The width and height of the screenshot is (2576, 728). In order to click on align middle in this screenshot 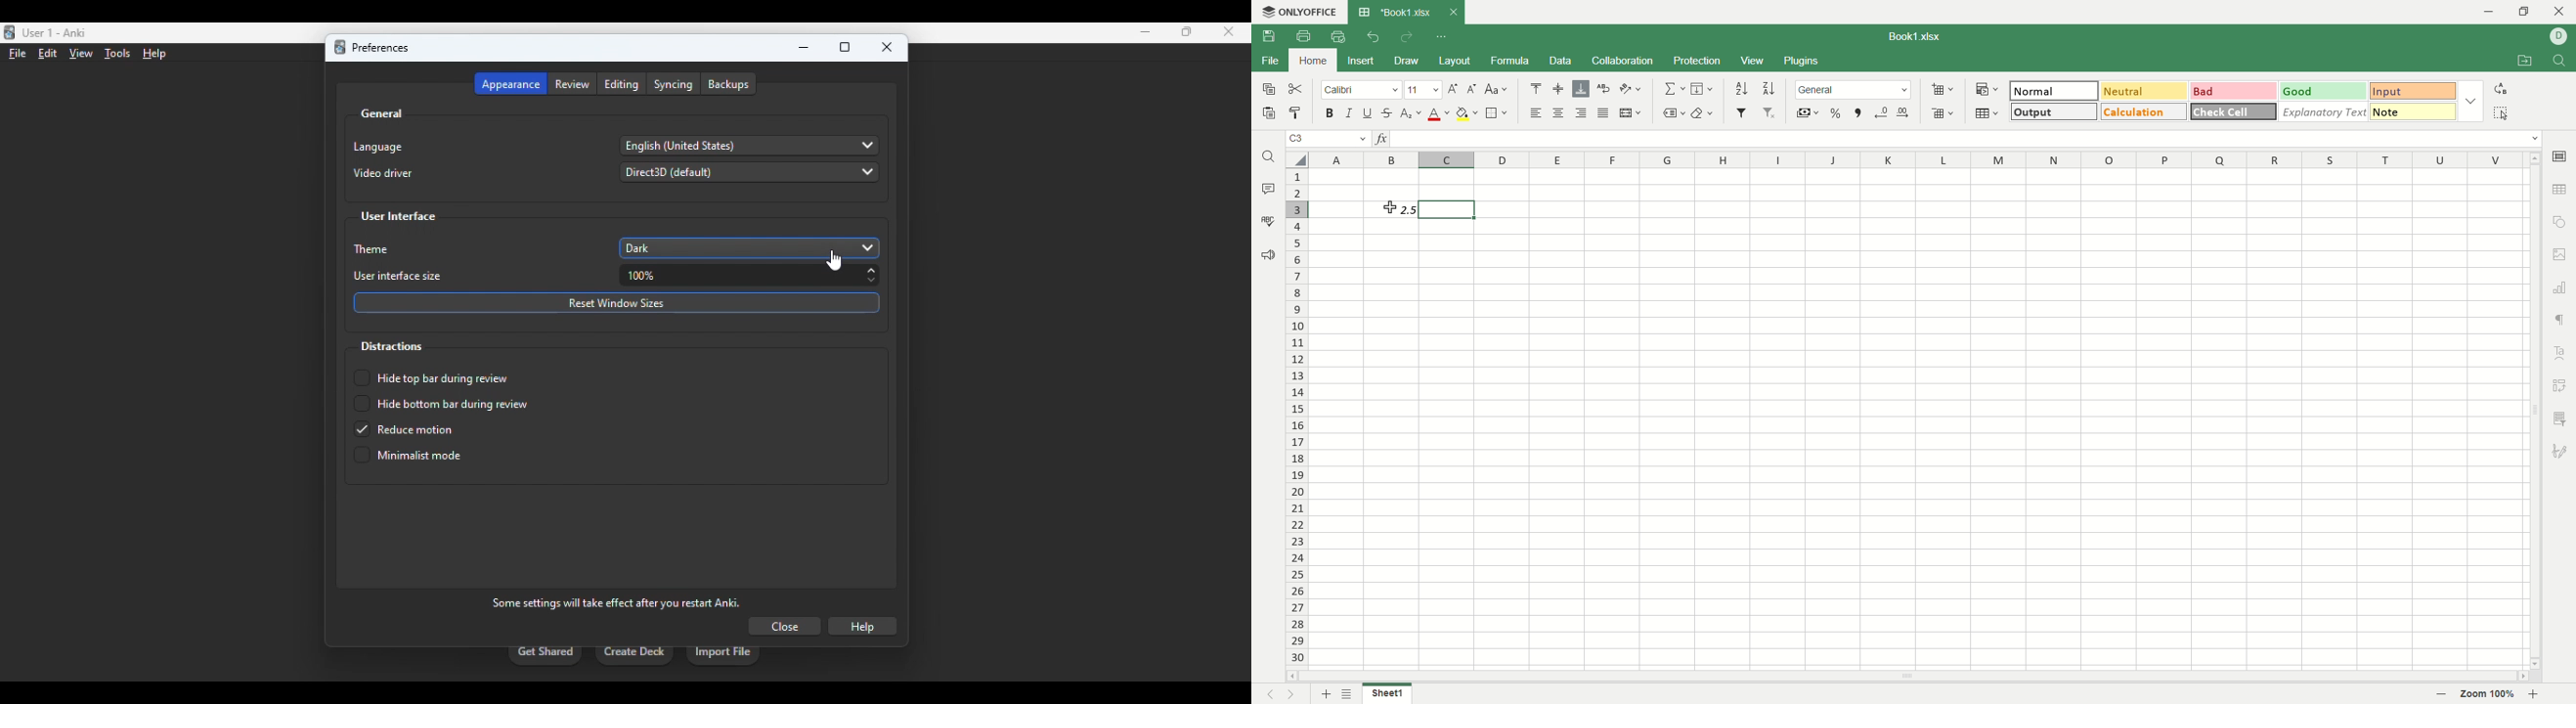, I will do `click(1560, 90)`.